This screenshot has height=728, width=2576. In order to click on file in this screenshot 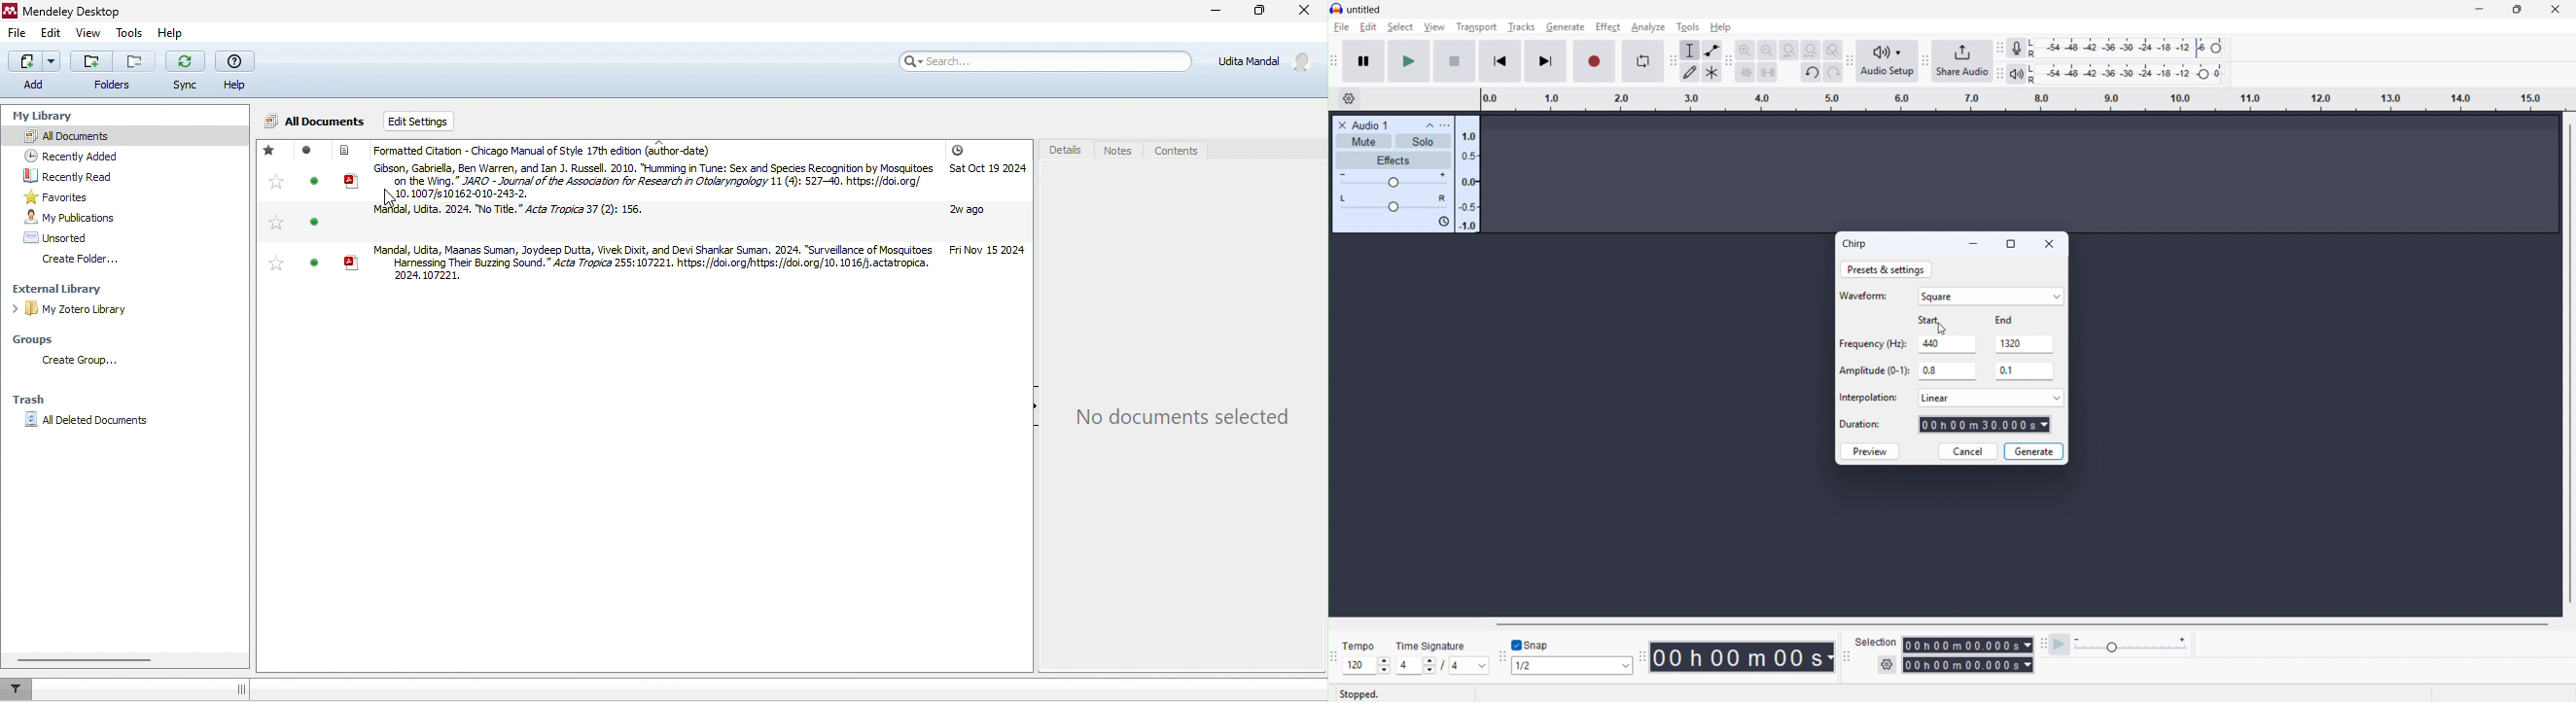, I will do `click(21, 36)`.